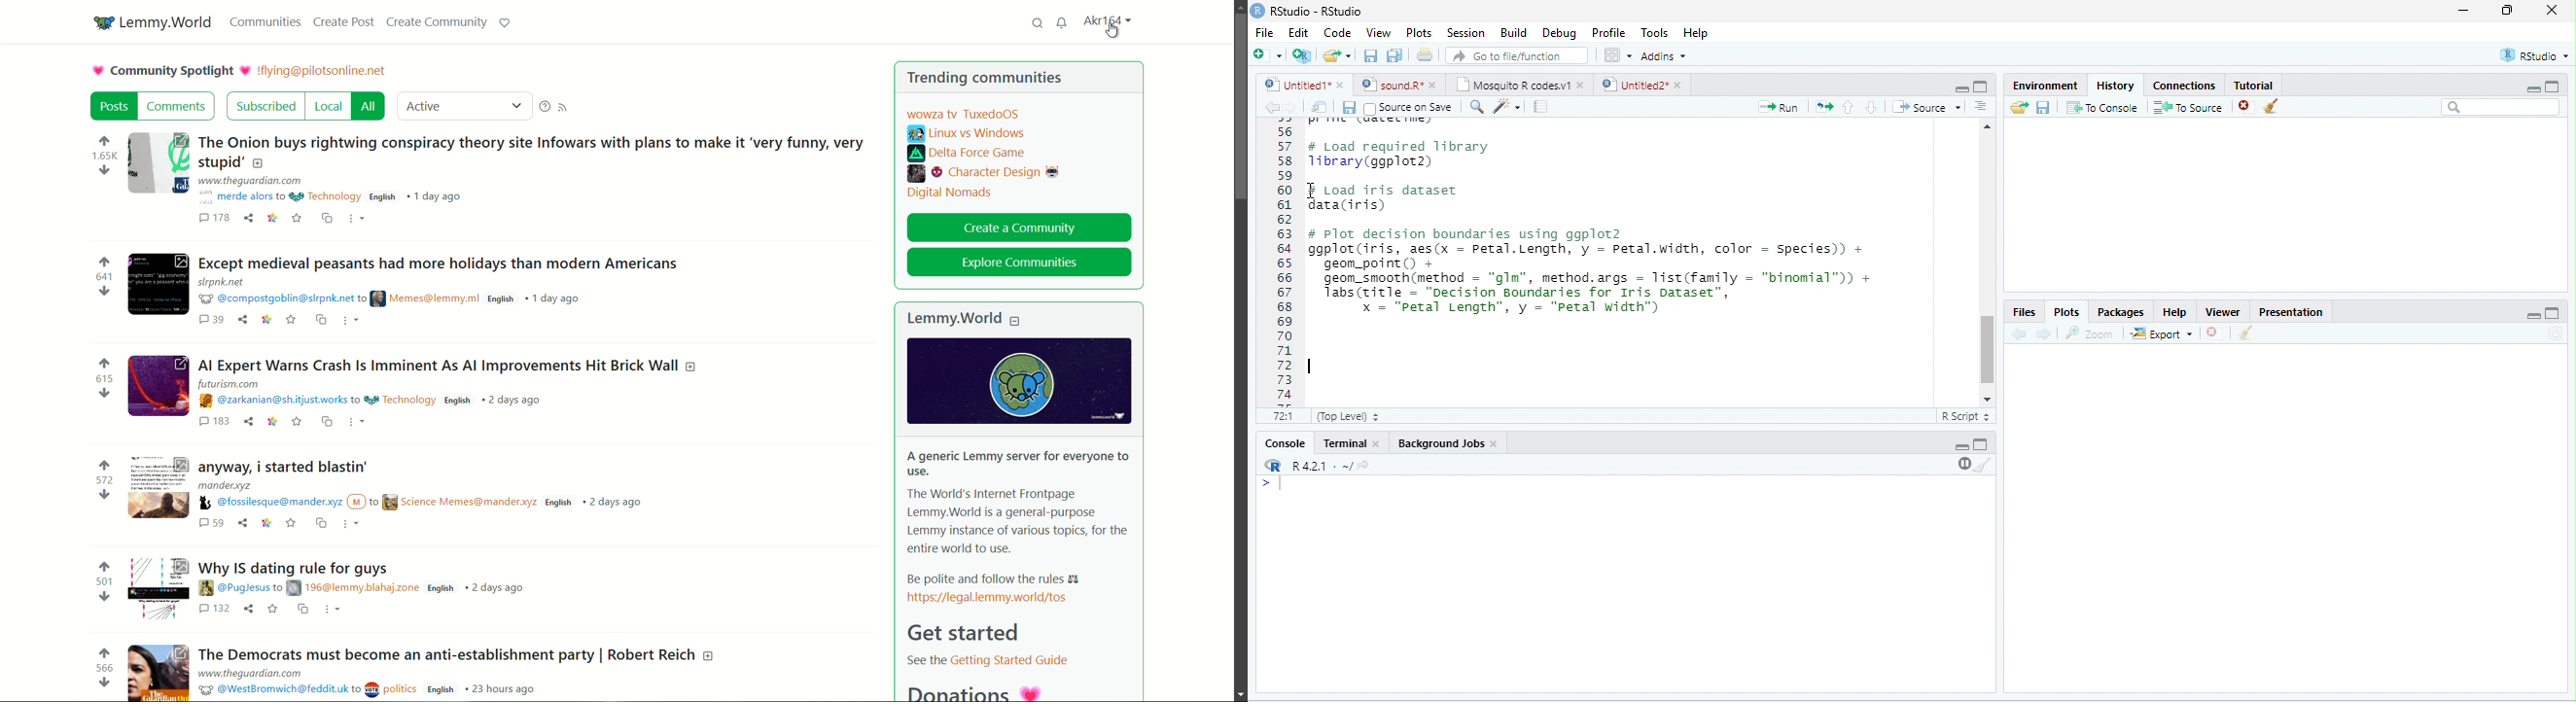  What do you see at coordinates (1515, 33) in the screenshot?
I see `Build` at bounding box center [1515, 33].